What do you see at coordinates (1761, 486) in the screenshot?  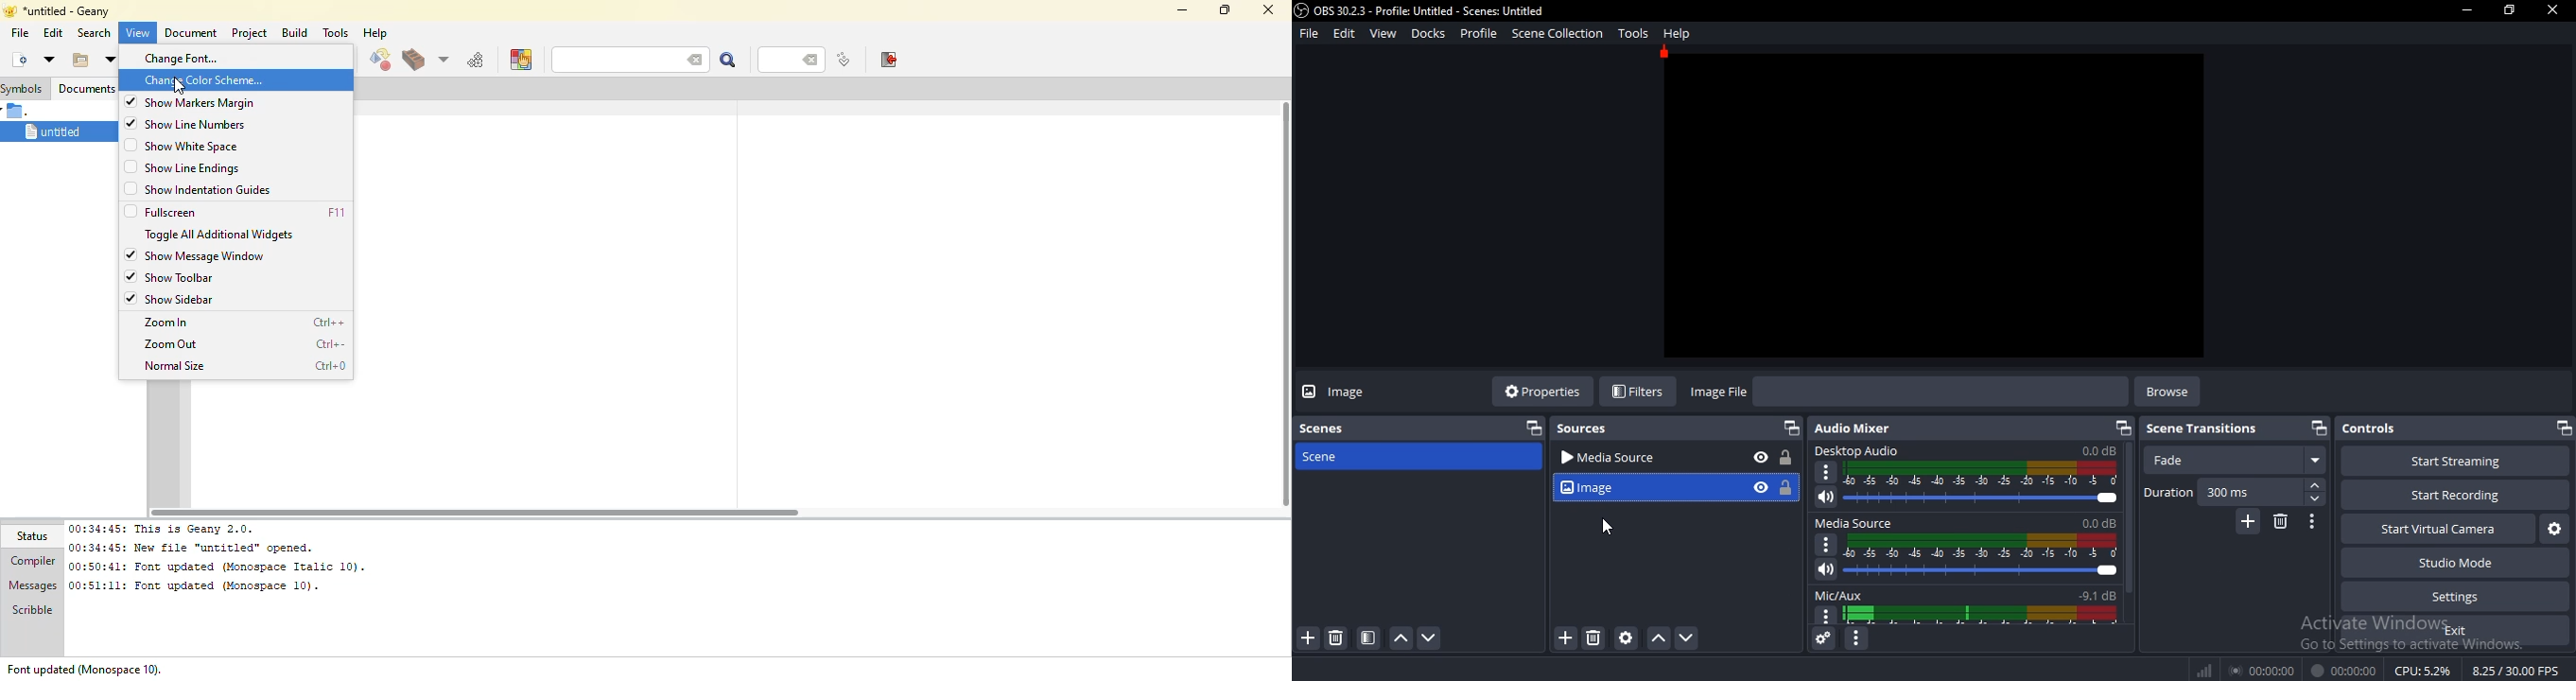 I see `hide` at bounding box center [1761, 486].